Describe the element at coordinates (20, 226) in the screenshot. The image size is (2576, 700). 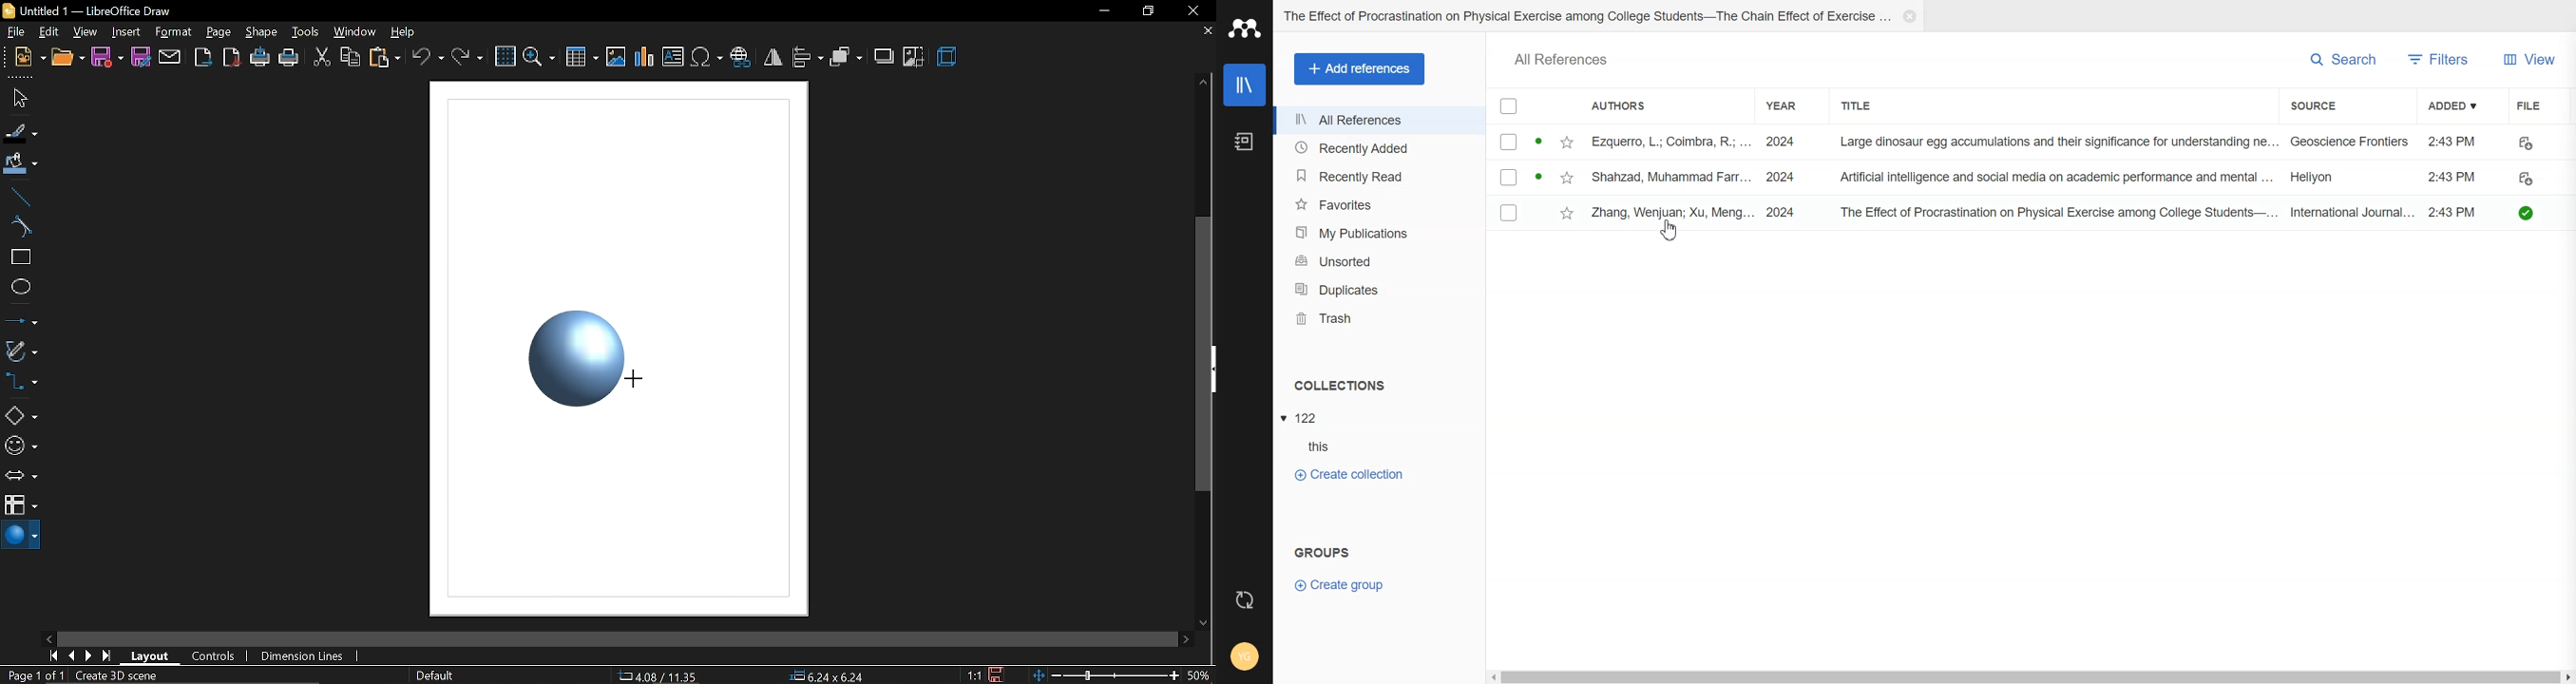
I see `curve` at that location.